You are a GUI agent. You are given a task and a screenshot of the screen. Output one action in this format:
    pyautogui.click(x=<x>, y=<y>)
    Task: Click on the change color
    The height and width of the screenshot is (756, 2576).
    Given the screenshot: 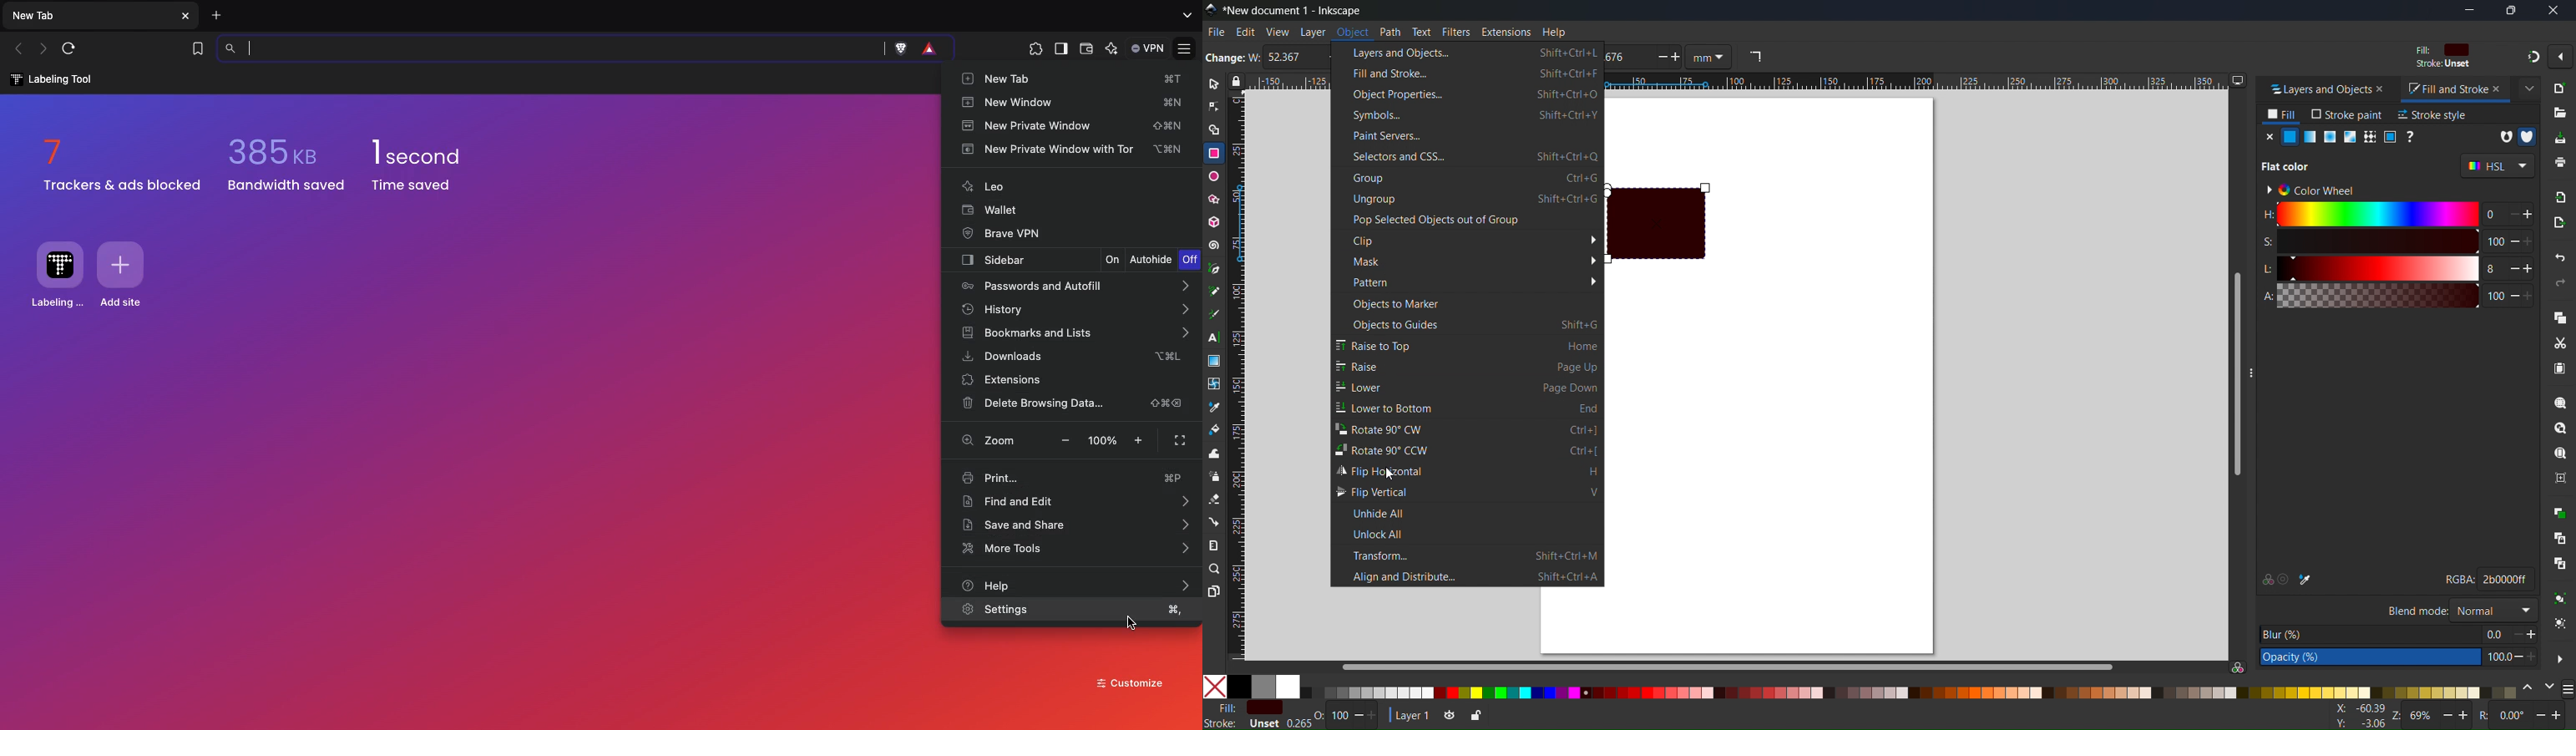 What is the action you would take?
    pyautogui.click(x=2548, y=689)
    